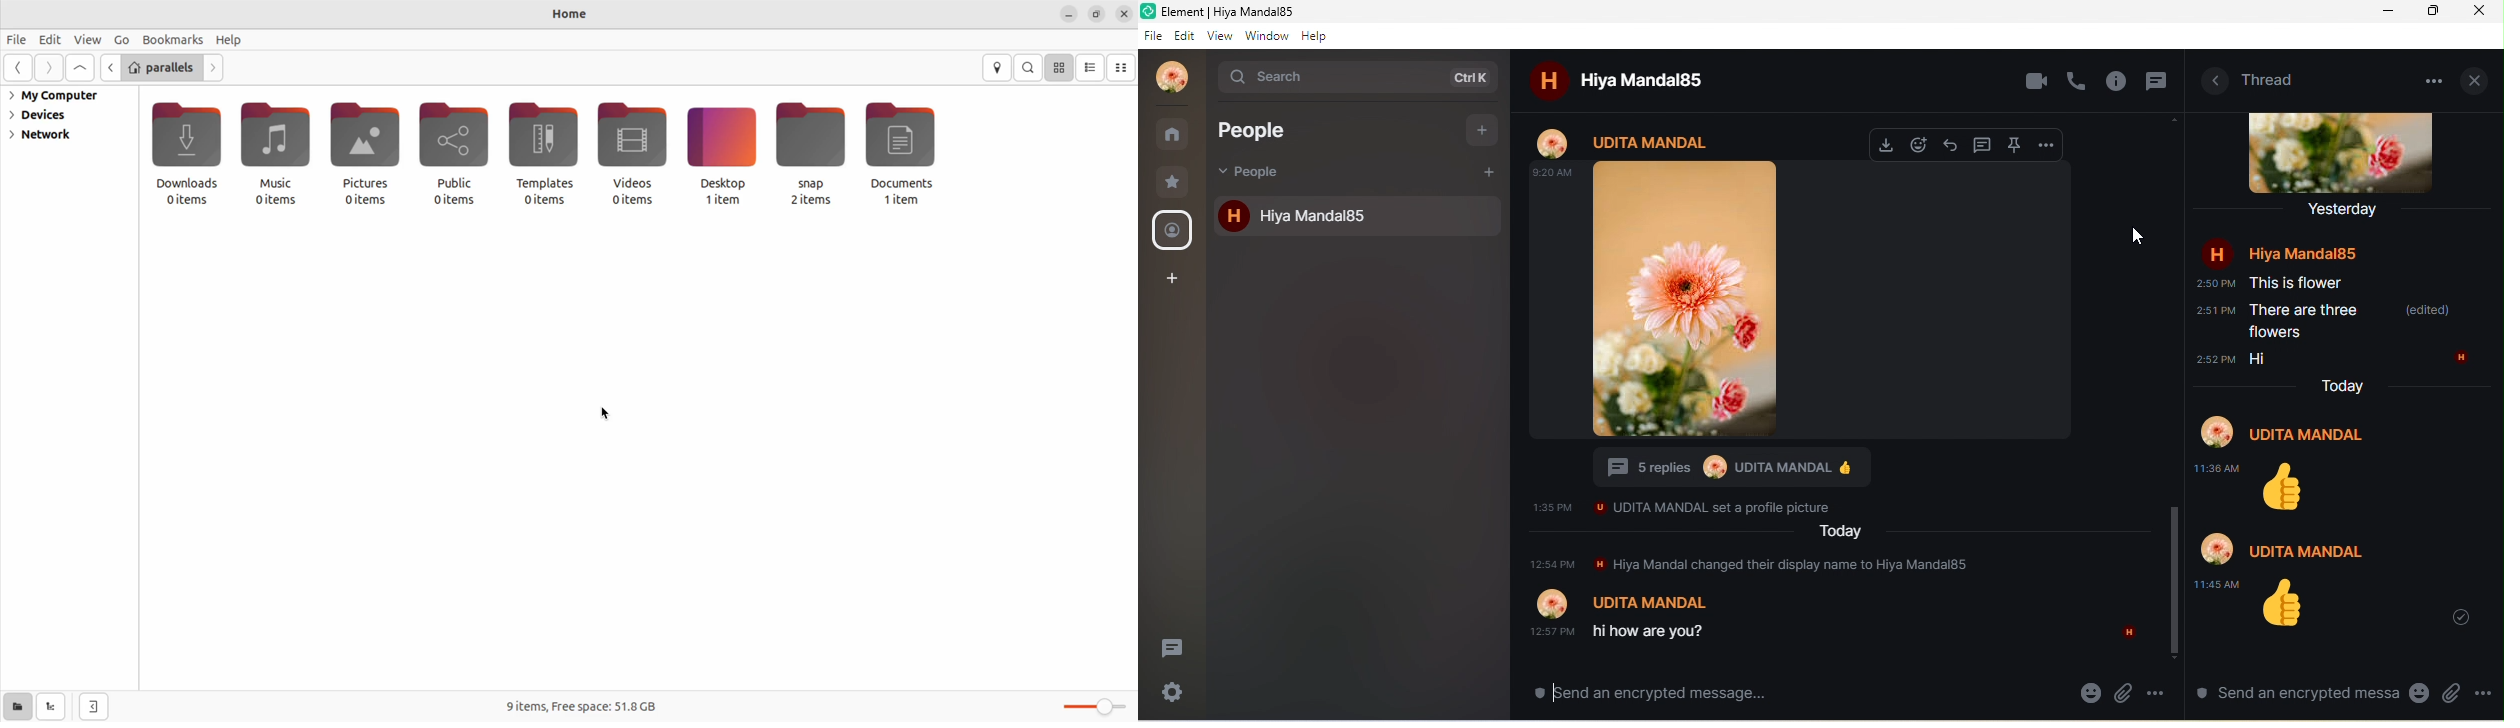 This screenshot has height=728, width=2520. Describe the element at coordinates (2018, 144) in the screenshot. I see `pin` at that location.